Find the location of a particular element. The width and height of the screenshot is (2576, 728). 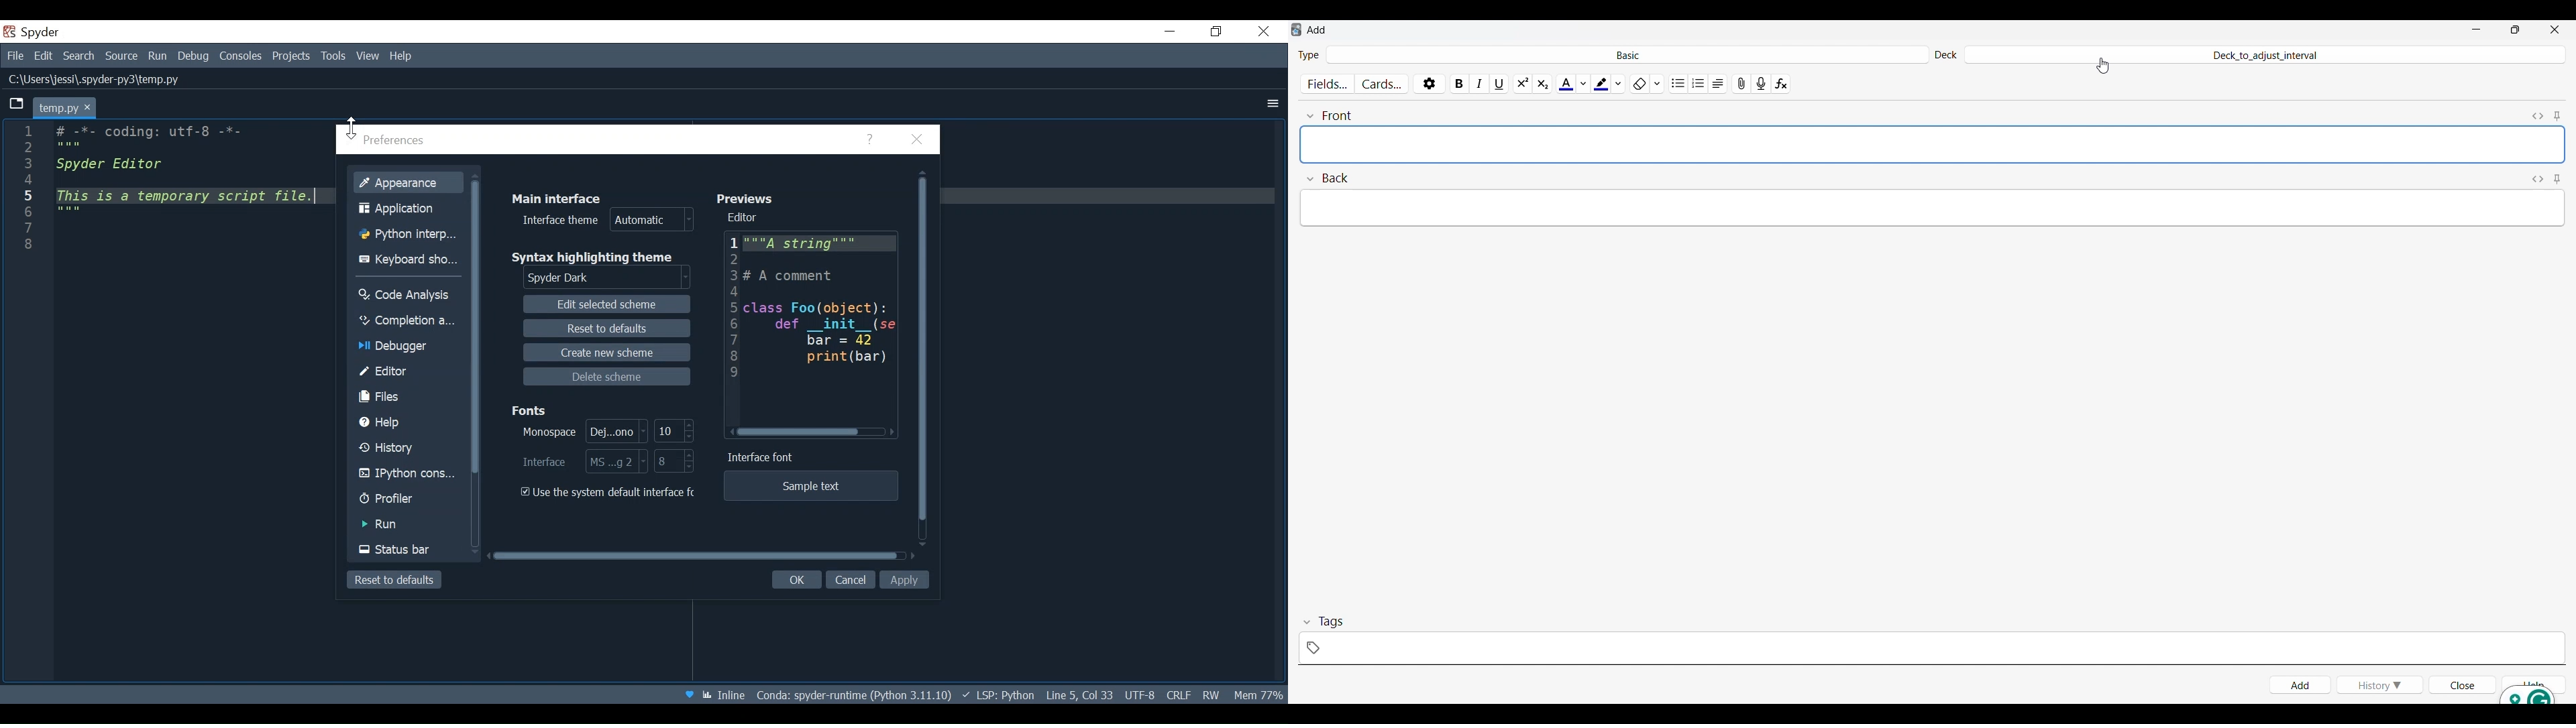

Scroll left is located at coordinates (731, 432).